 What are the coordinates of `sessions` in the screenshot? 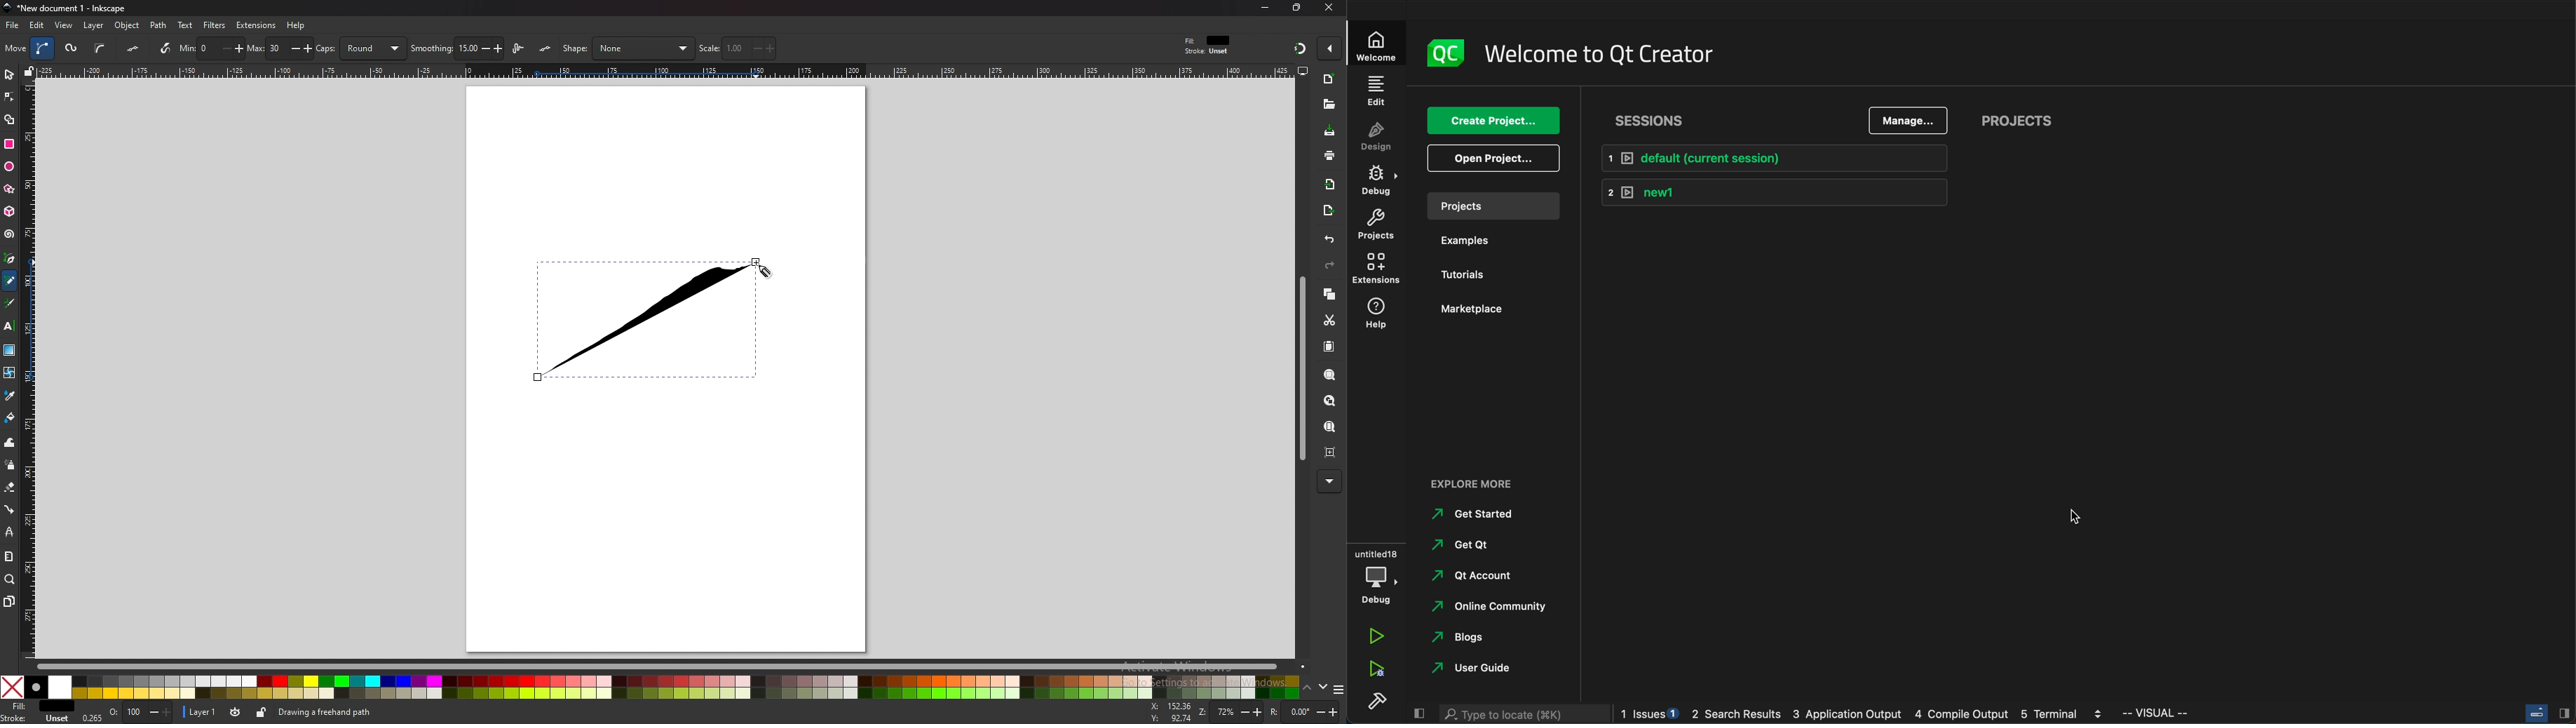 It's located at (1646, 120).